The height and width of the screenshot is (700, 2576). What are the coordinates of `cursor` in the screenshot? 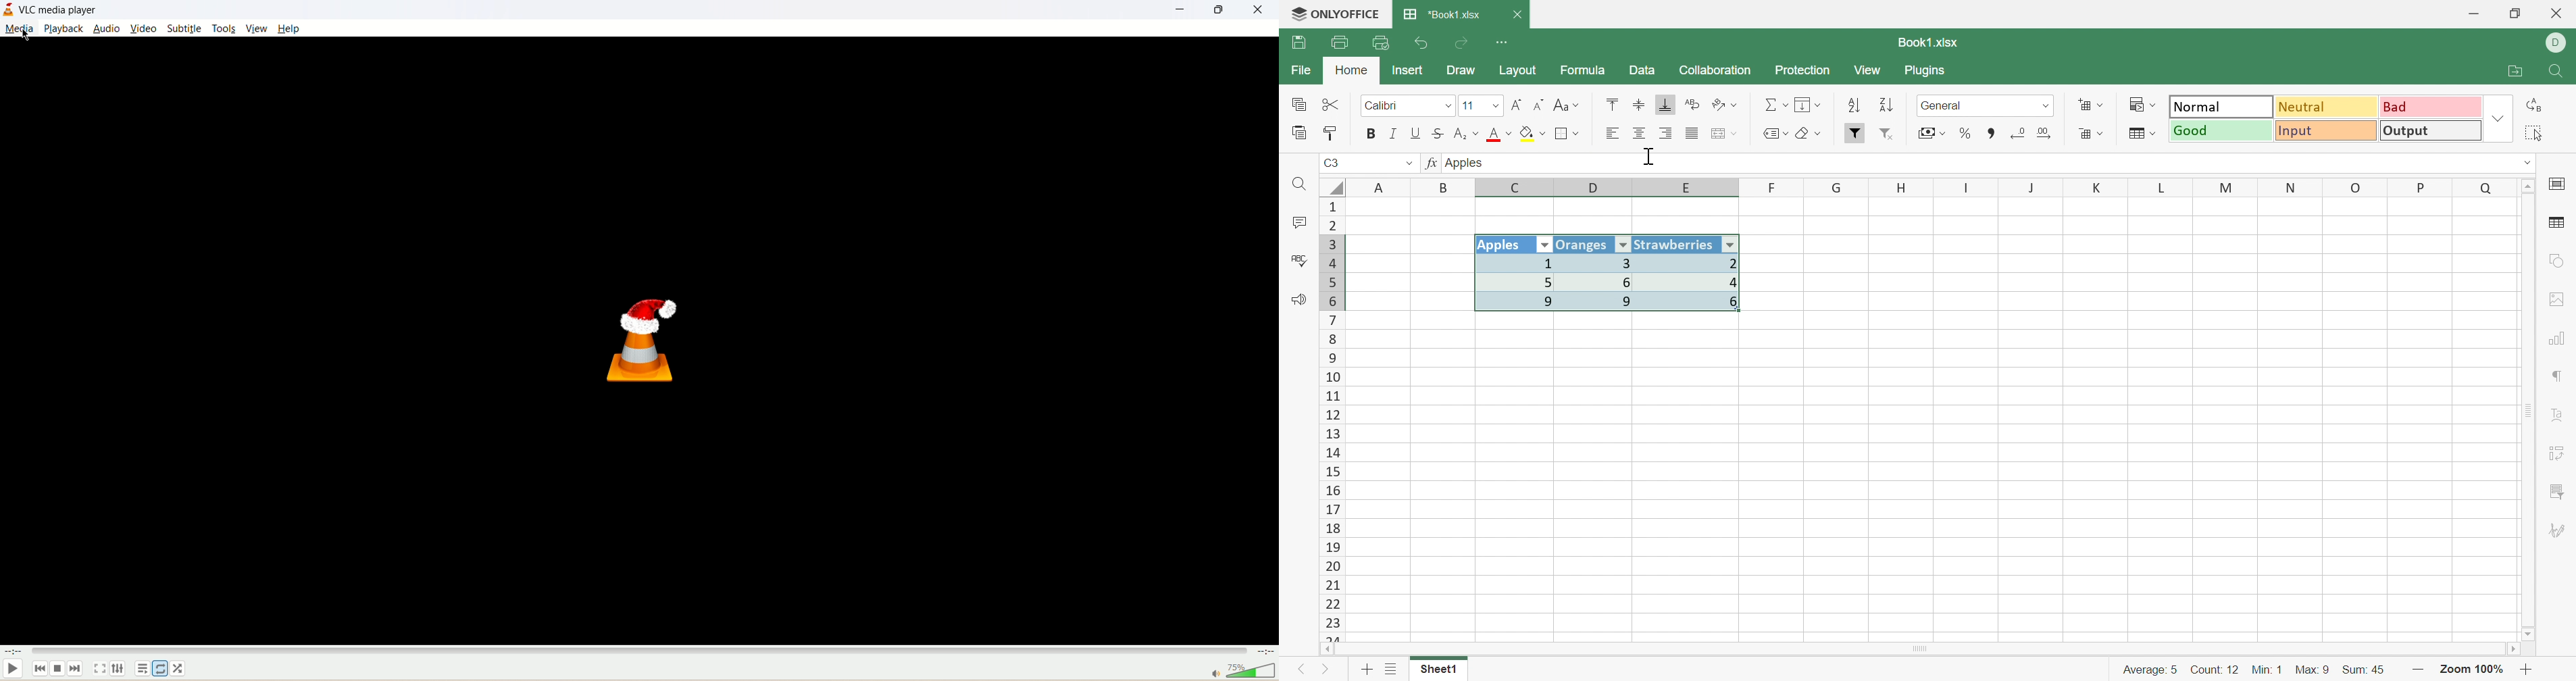 It's located at (25, 37).